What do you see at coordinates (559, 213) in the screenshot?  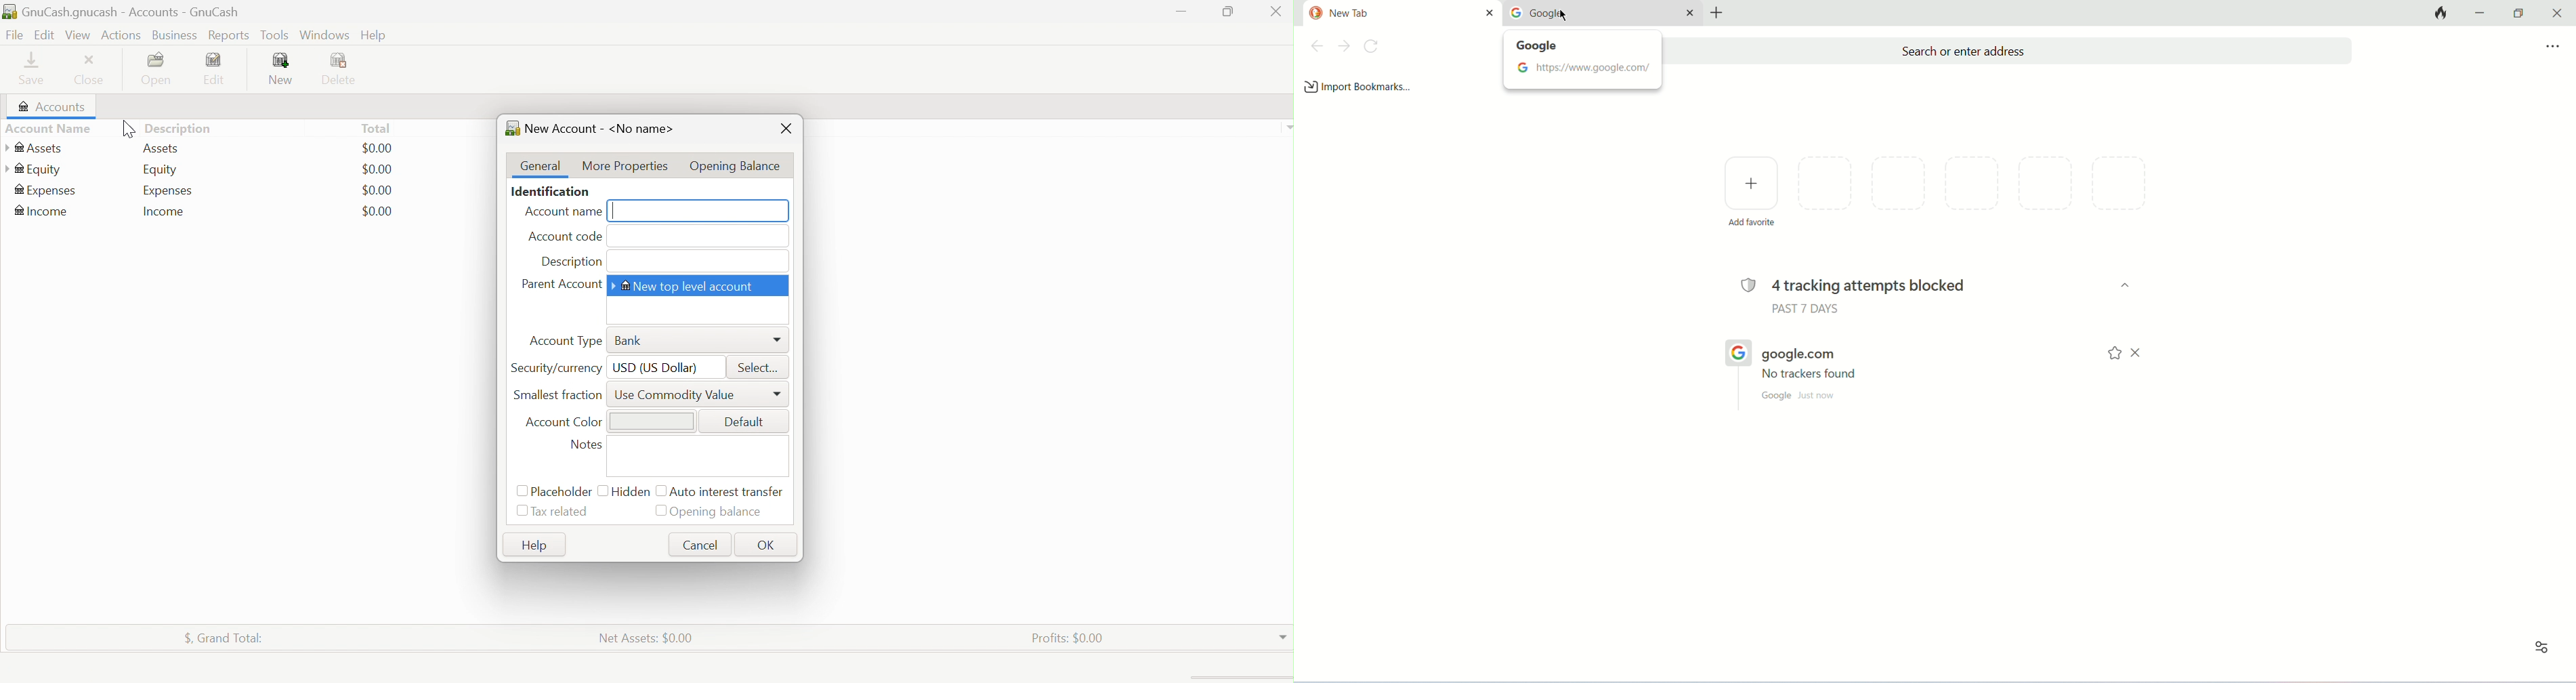 I see `Account name` at bounding box center [559, 213].